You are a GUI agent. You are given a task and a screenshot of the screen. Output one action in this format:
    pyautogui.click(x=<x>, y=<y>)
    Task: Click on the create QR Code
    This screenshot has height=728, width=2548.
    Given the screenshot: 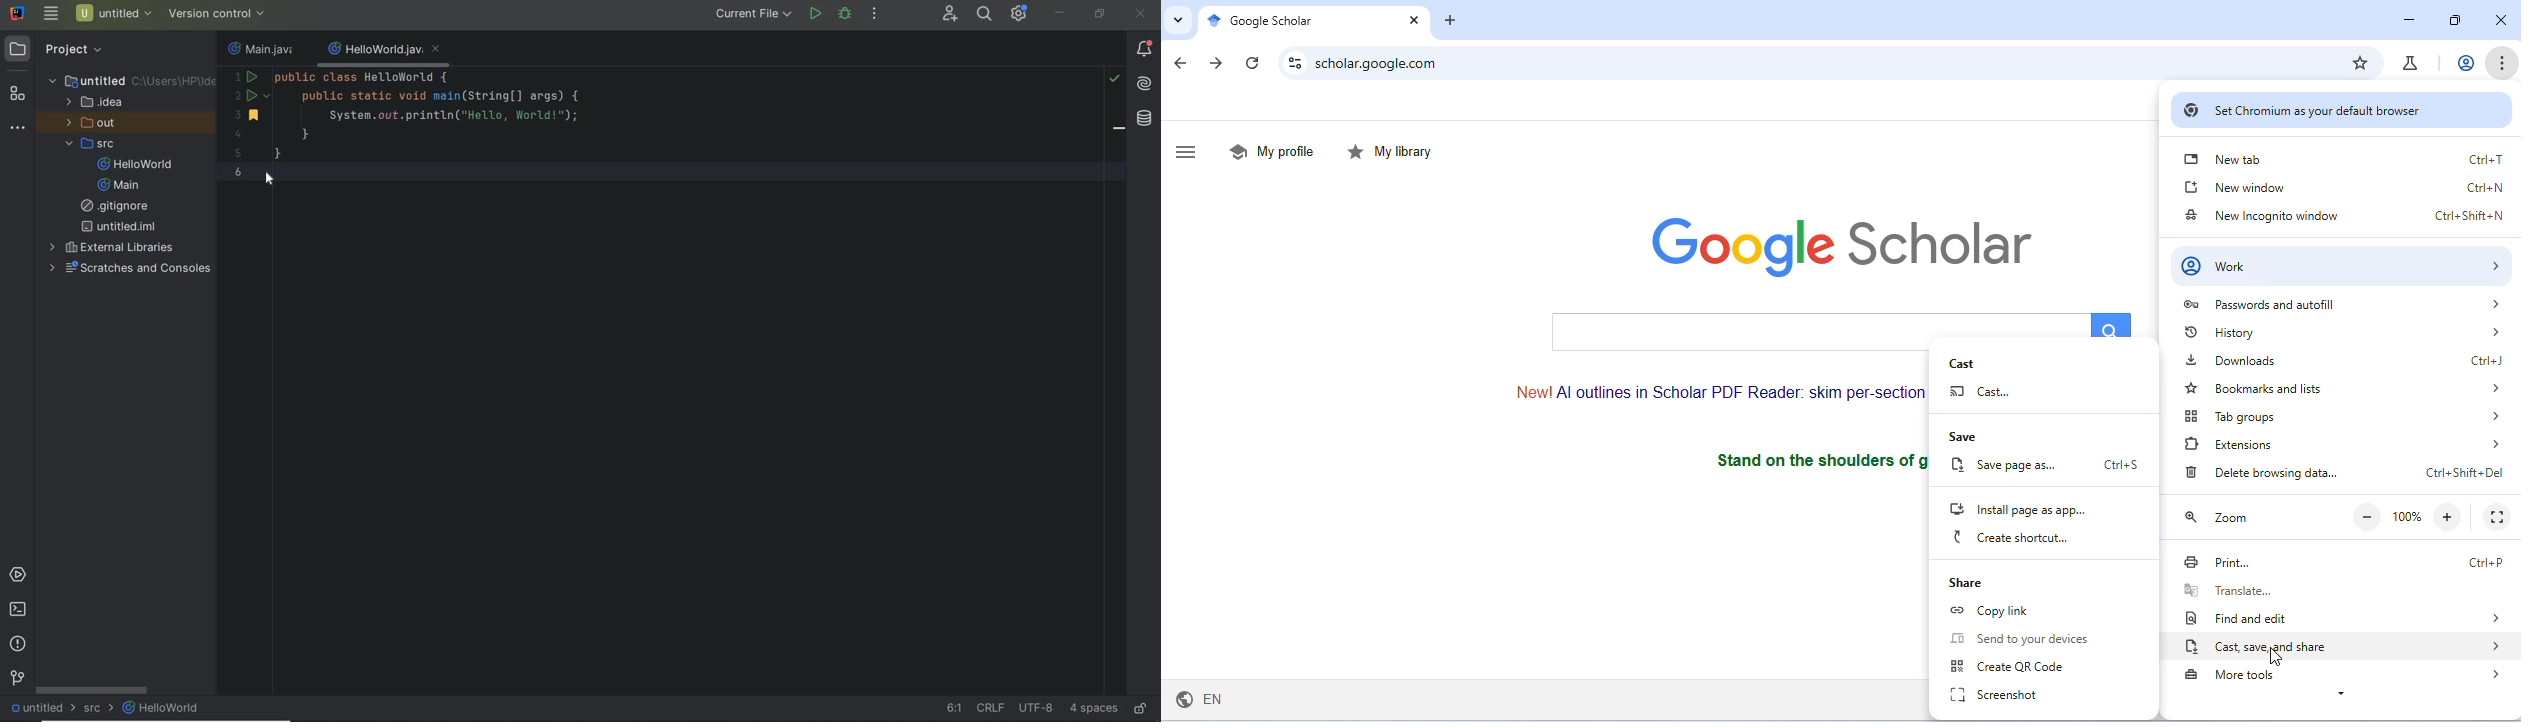 What is the action you would take?
    pyautogui.click(x=2011, y=666)
    